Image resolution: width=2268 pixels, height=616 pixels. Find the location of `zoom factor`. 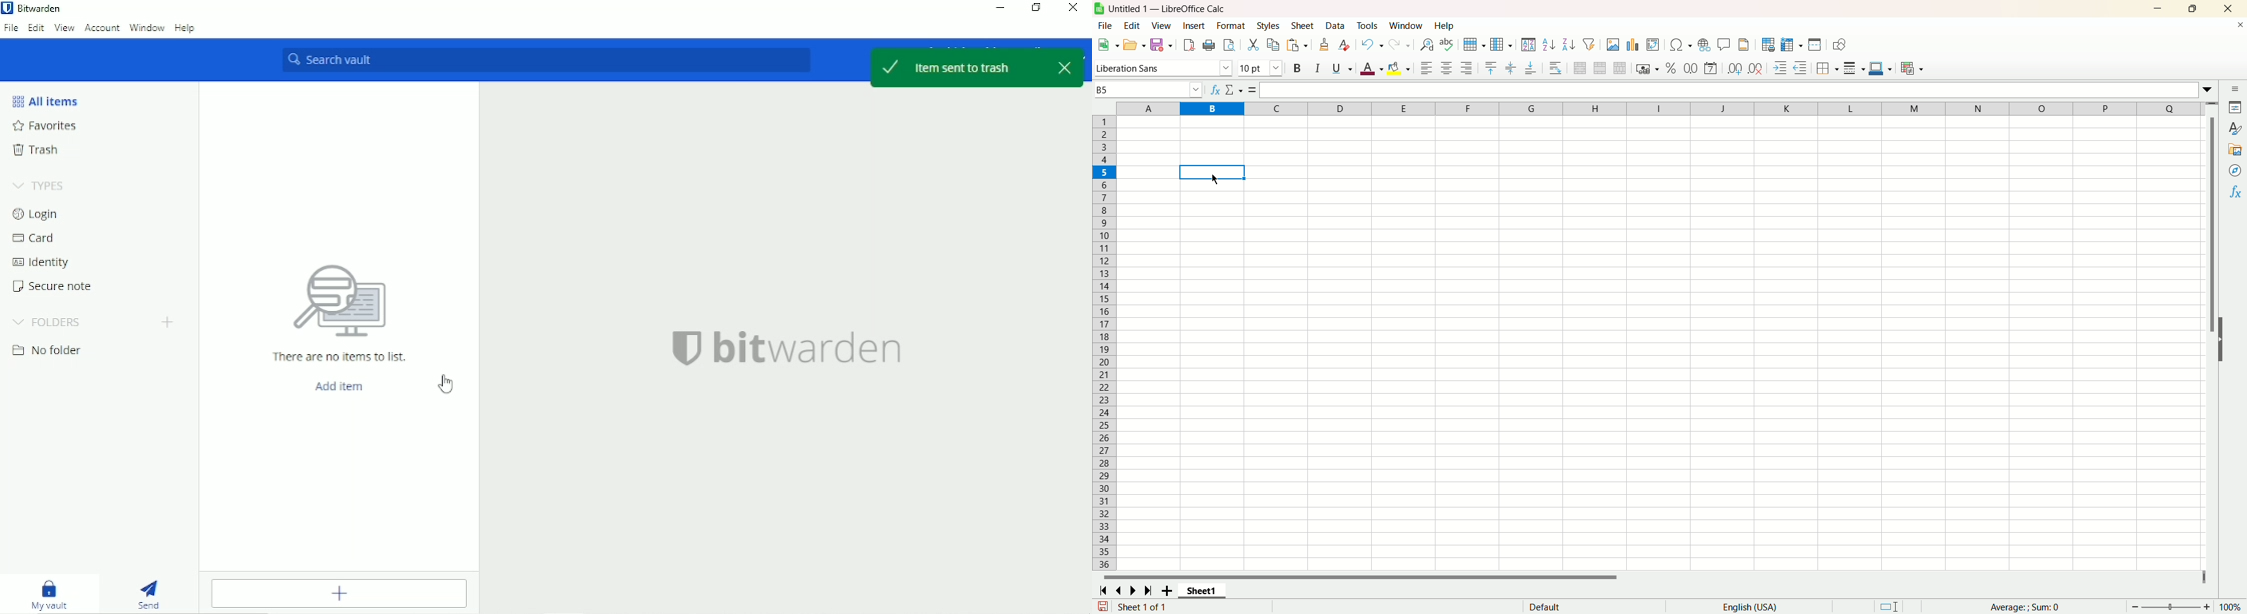

zoom factor is located at coordinates (2185, 606).